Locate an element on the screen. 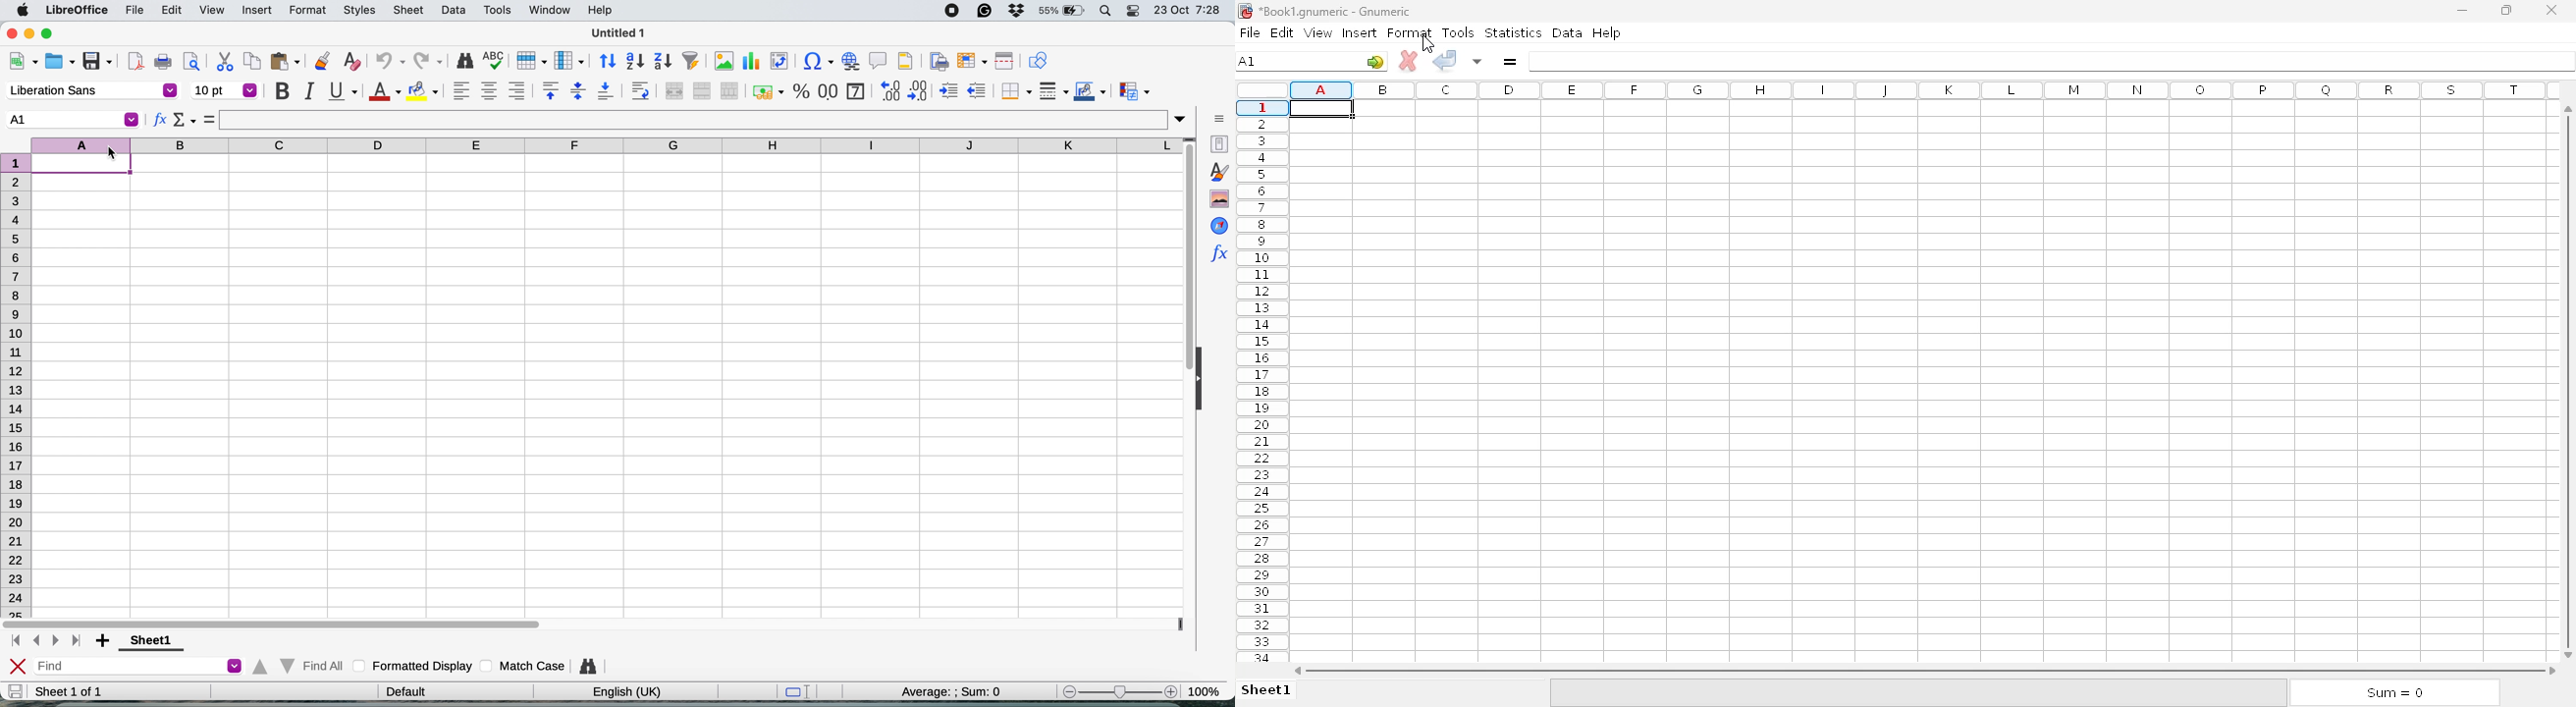 The image size is (2576, 728). cut is located at coordinates (222, 61).